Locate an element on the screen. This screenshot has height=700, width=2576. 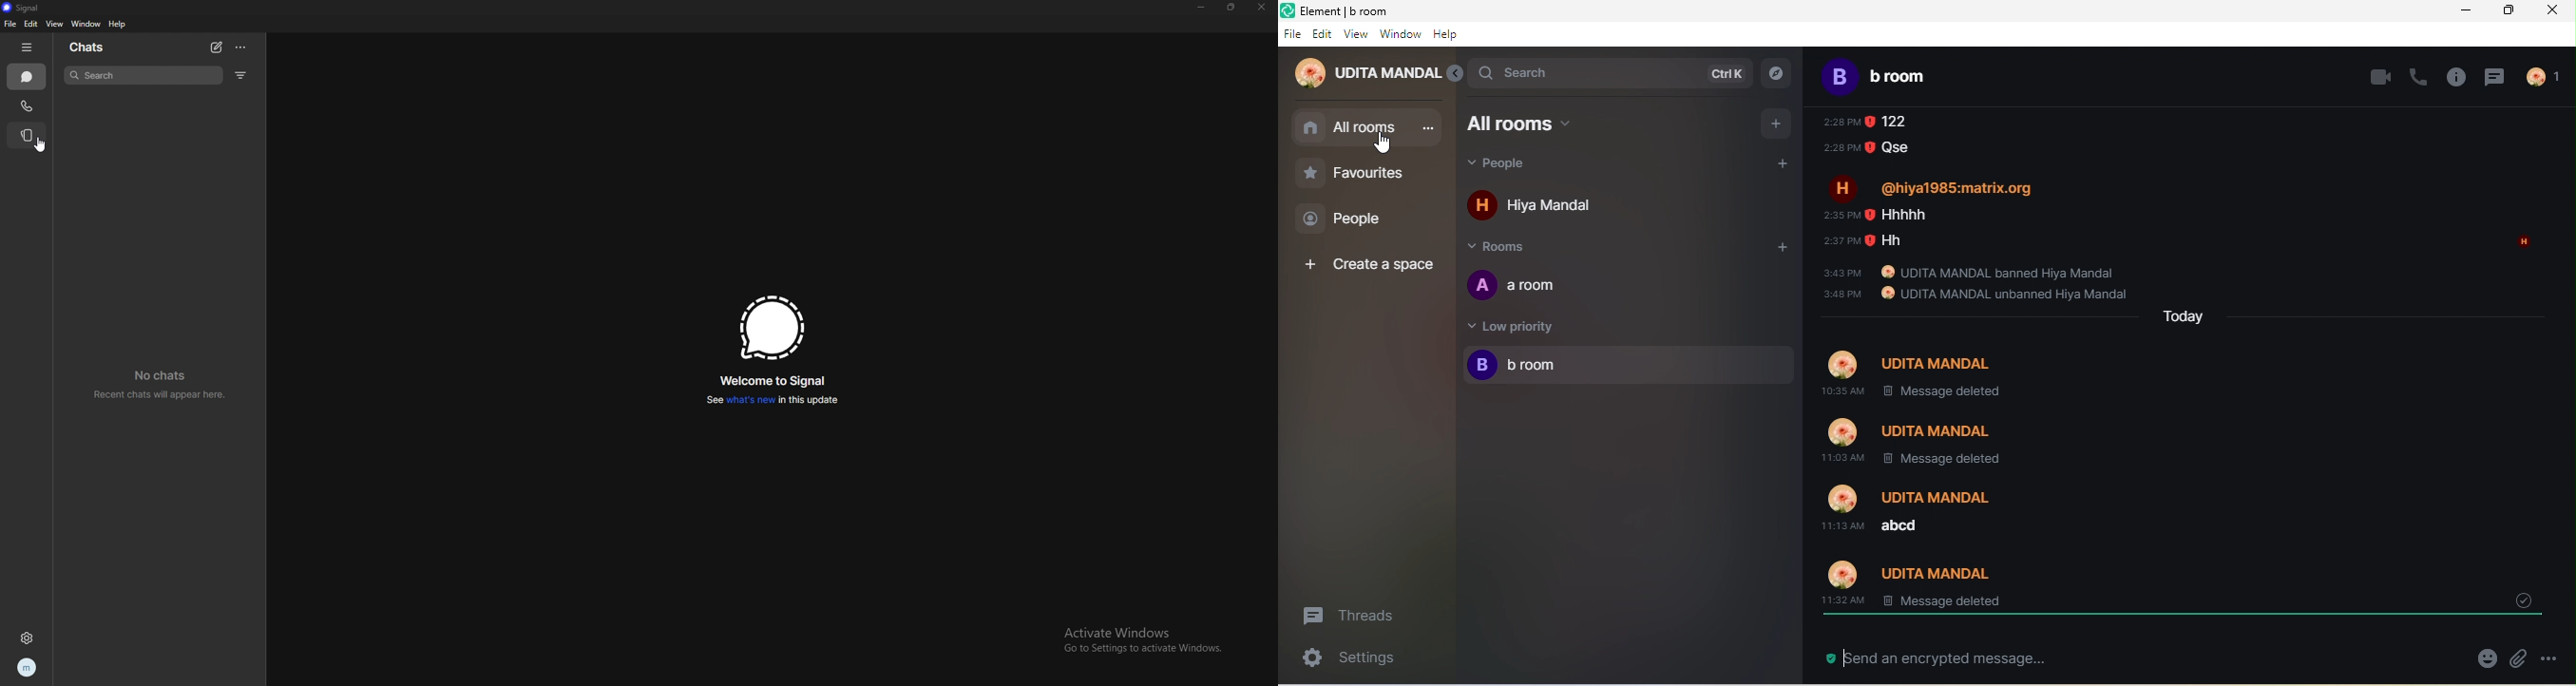
emoji is located at coordinates (2485, 659).